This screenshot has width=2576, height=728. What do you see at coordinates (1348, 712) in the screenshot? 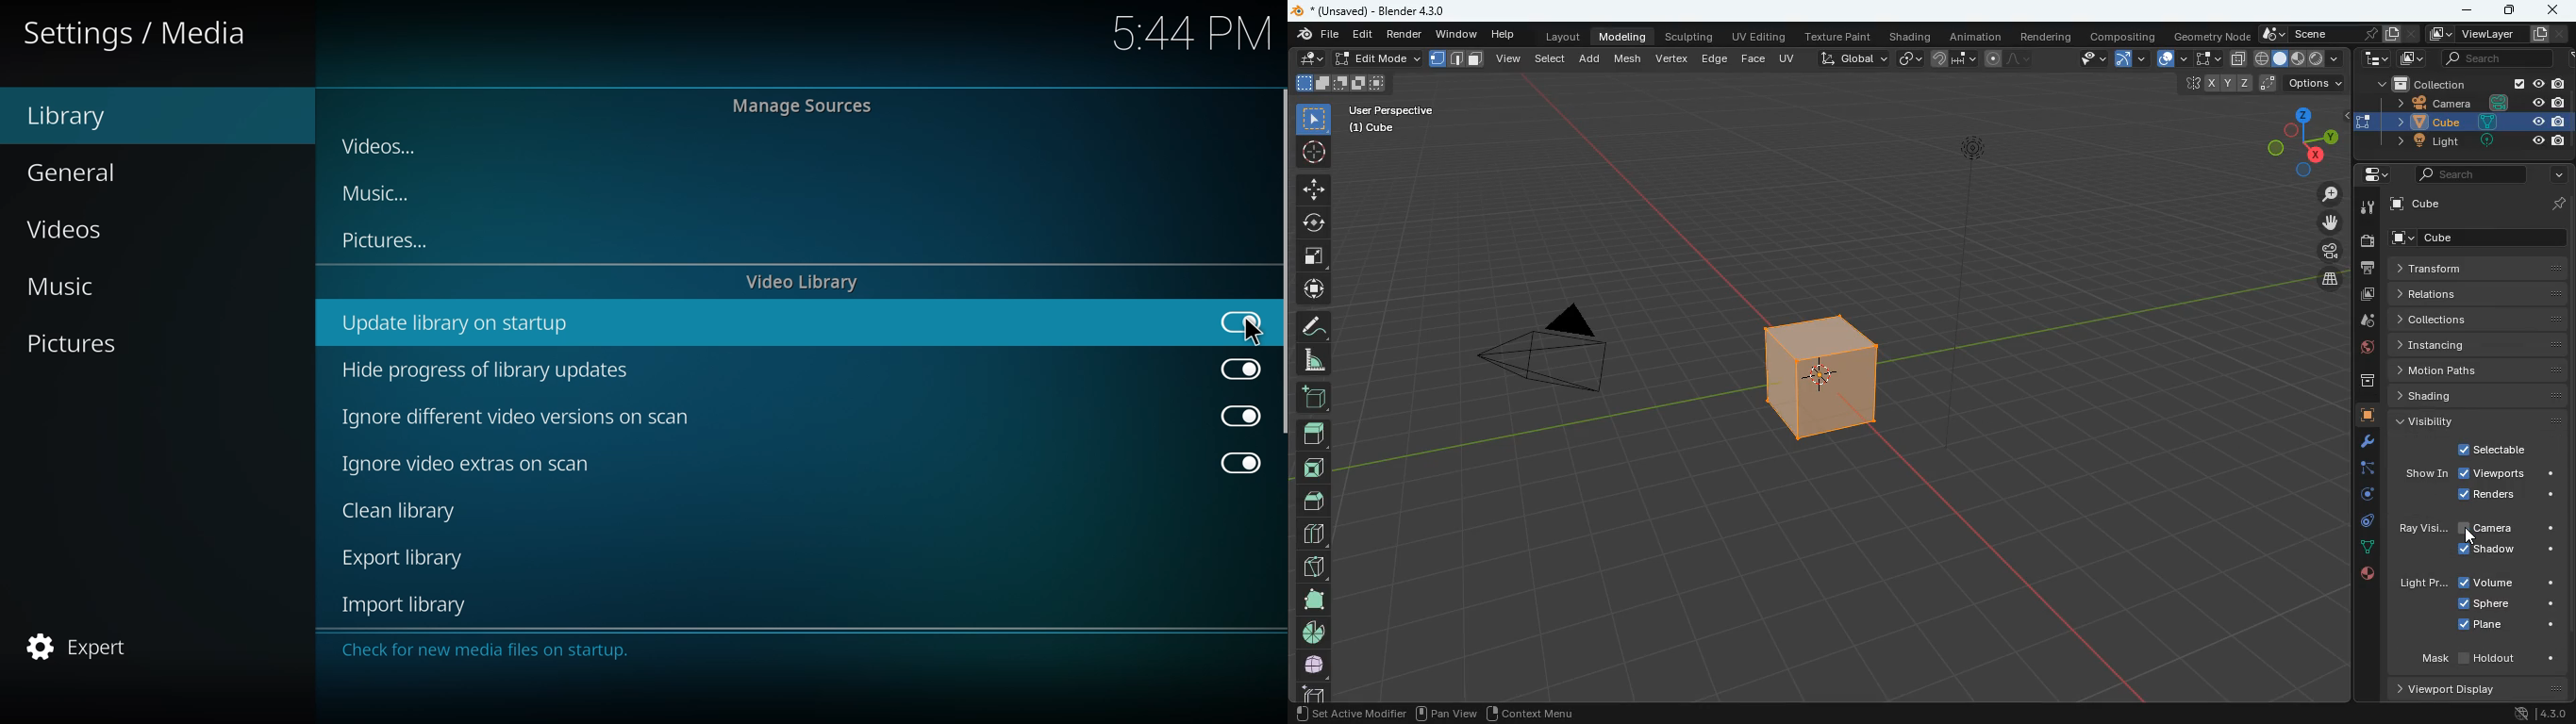
I see `set active modifier` at bounding box center [1348, 712].